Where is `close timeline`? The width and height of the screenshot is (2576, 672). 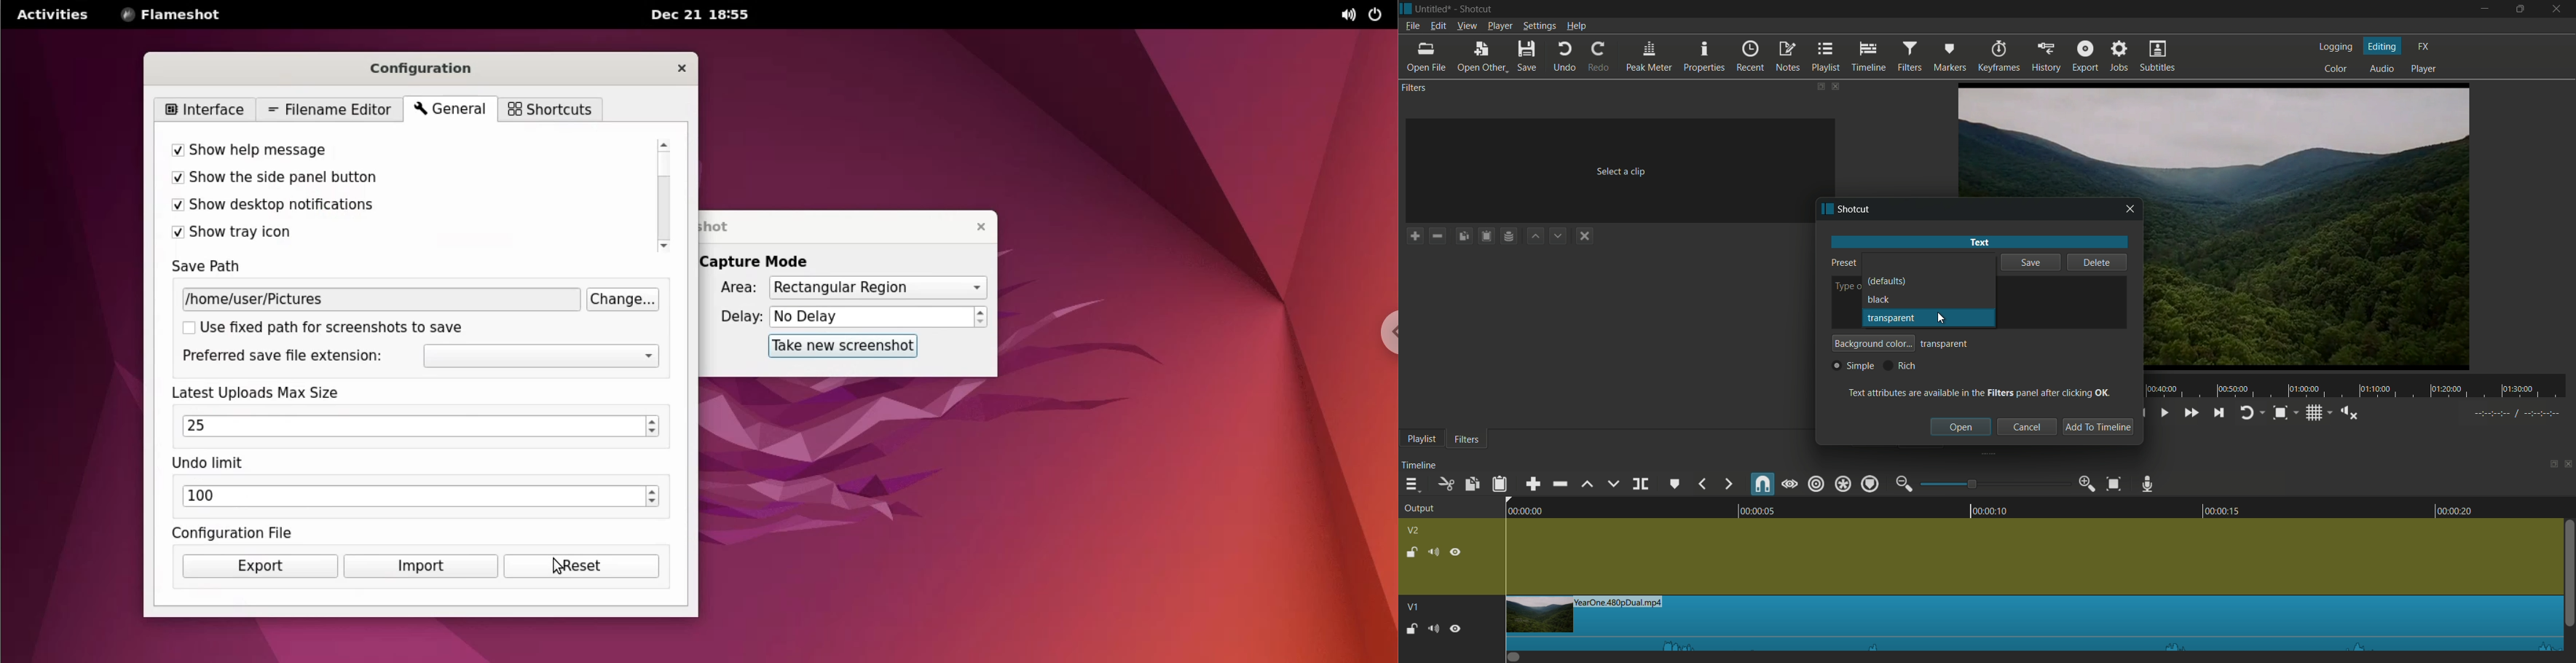
close timeline is located at coordinates (2569, 466).